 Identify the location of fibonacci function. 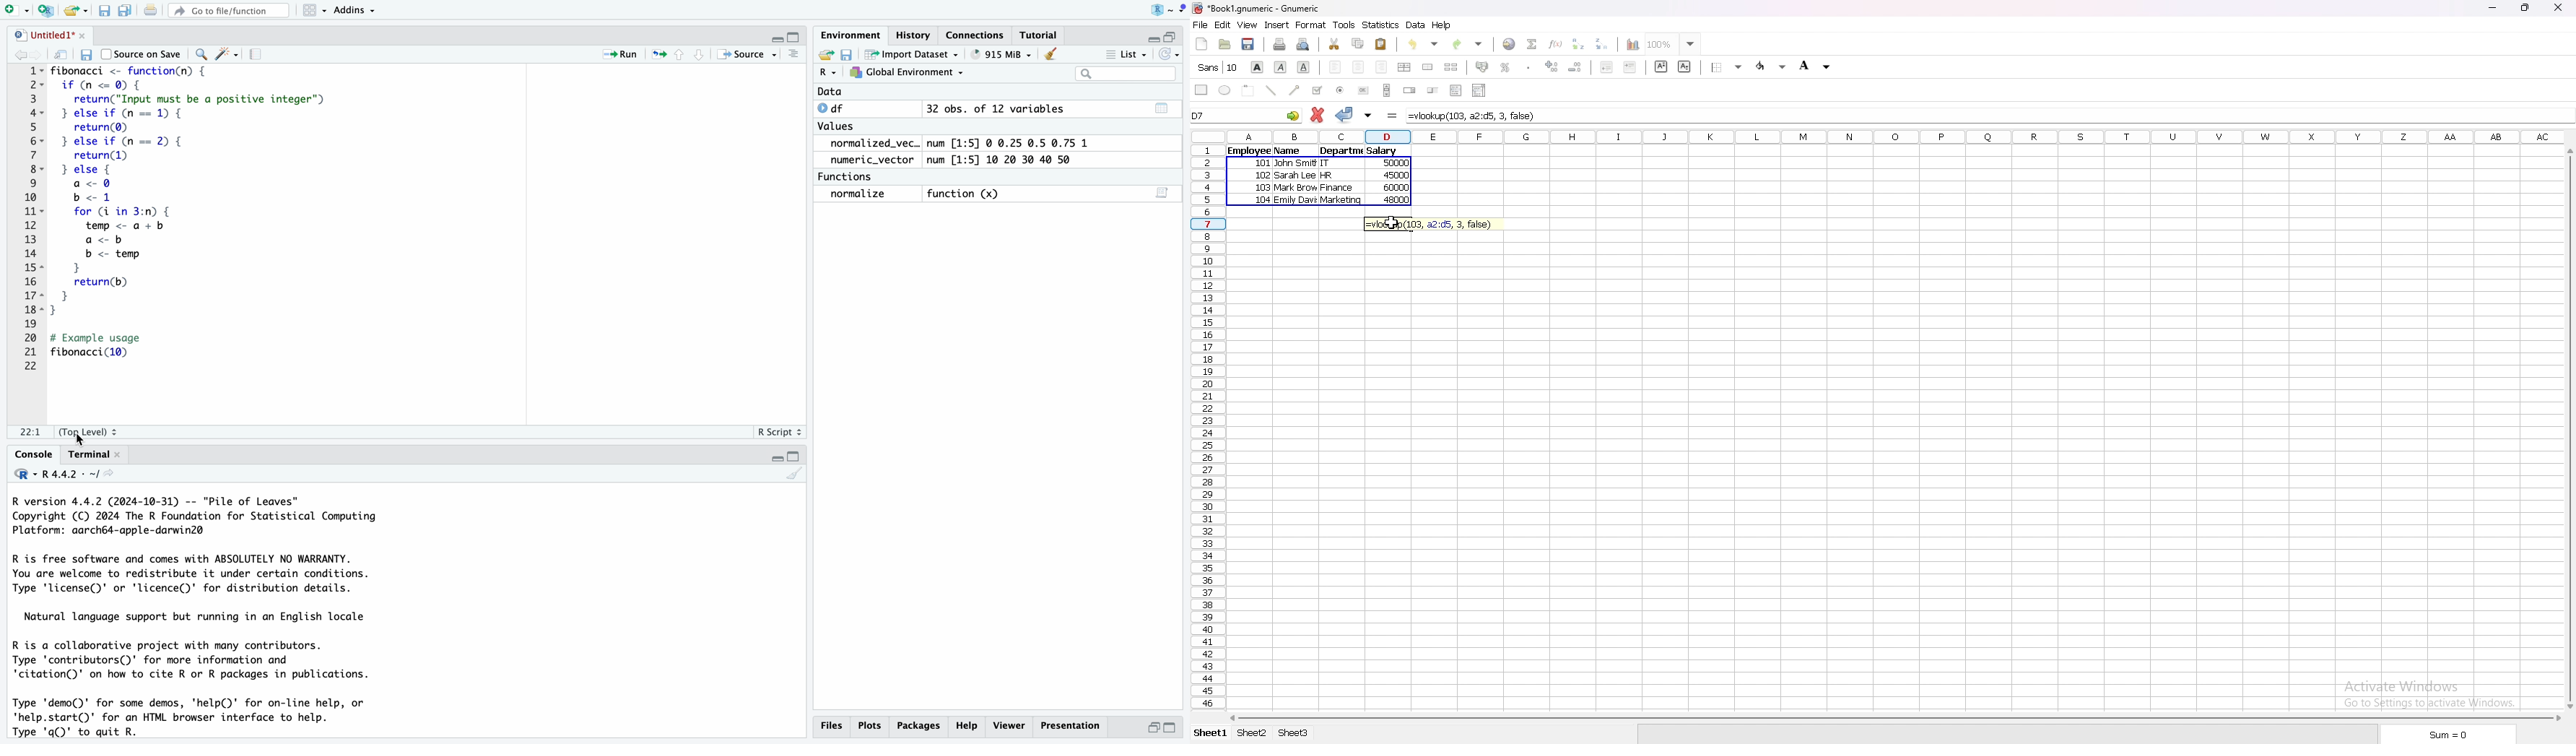
(135, 72).